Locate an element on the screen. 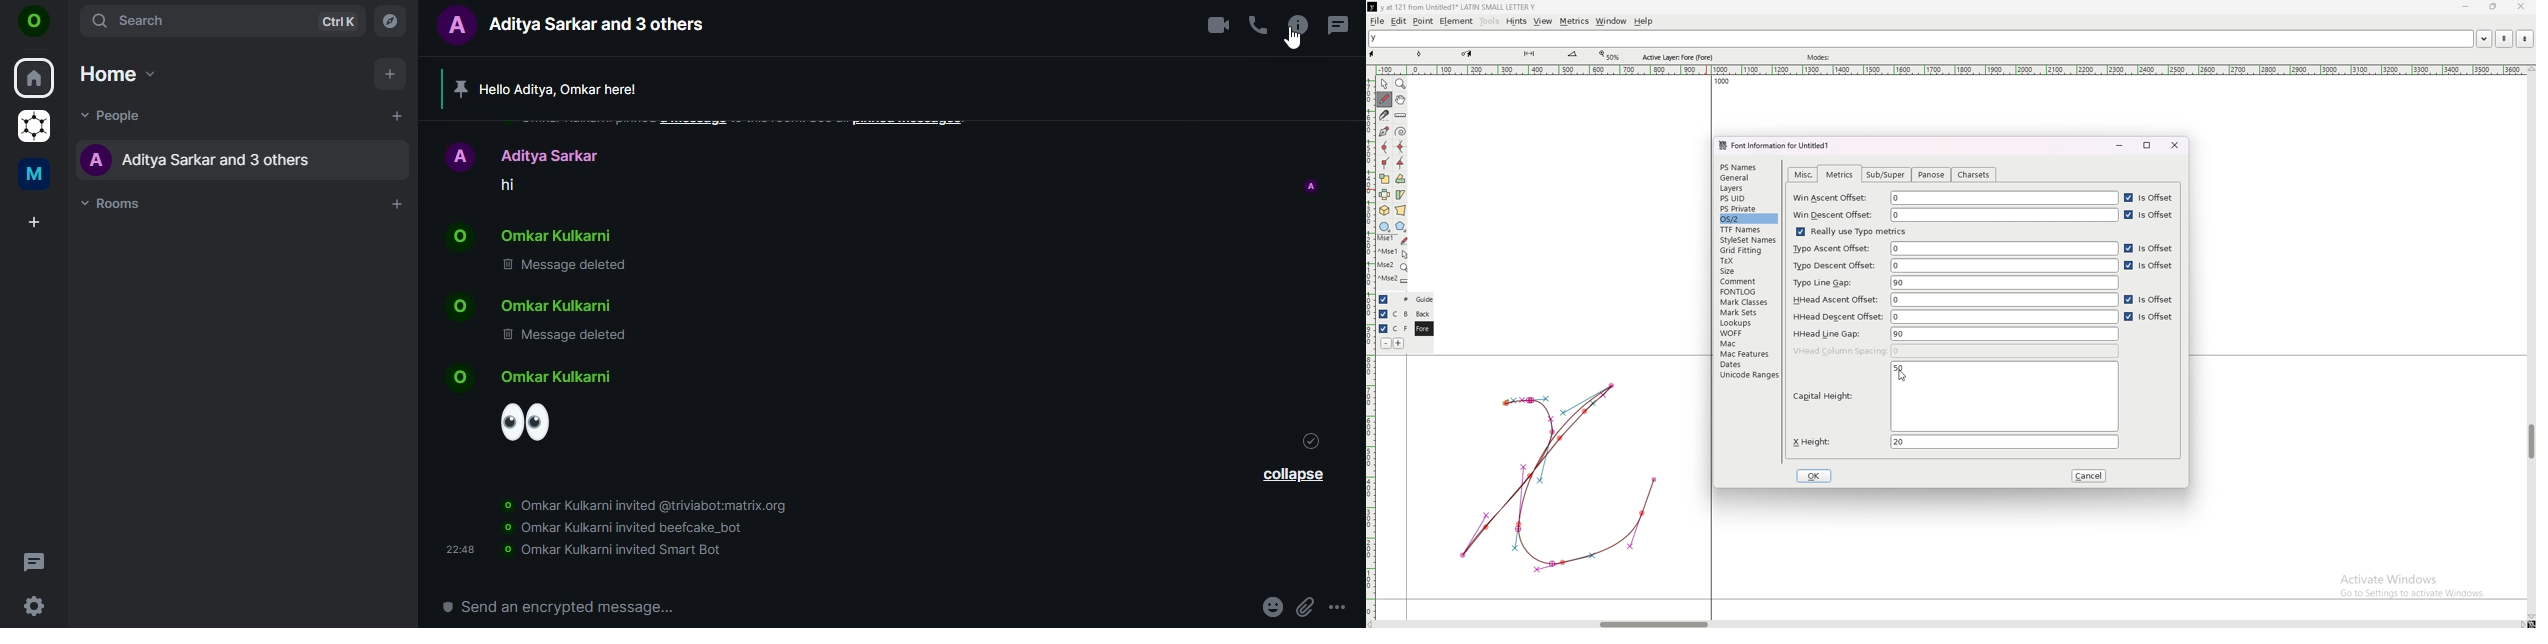 The image size is (2548, 644). modes is located at coordinates (1820, 57).